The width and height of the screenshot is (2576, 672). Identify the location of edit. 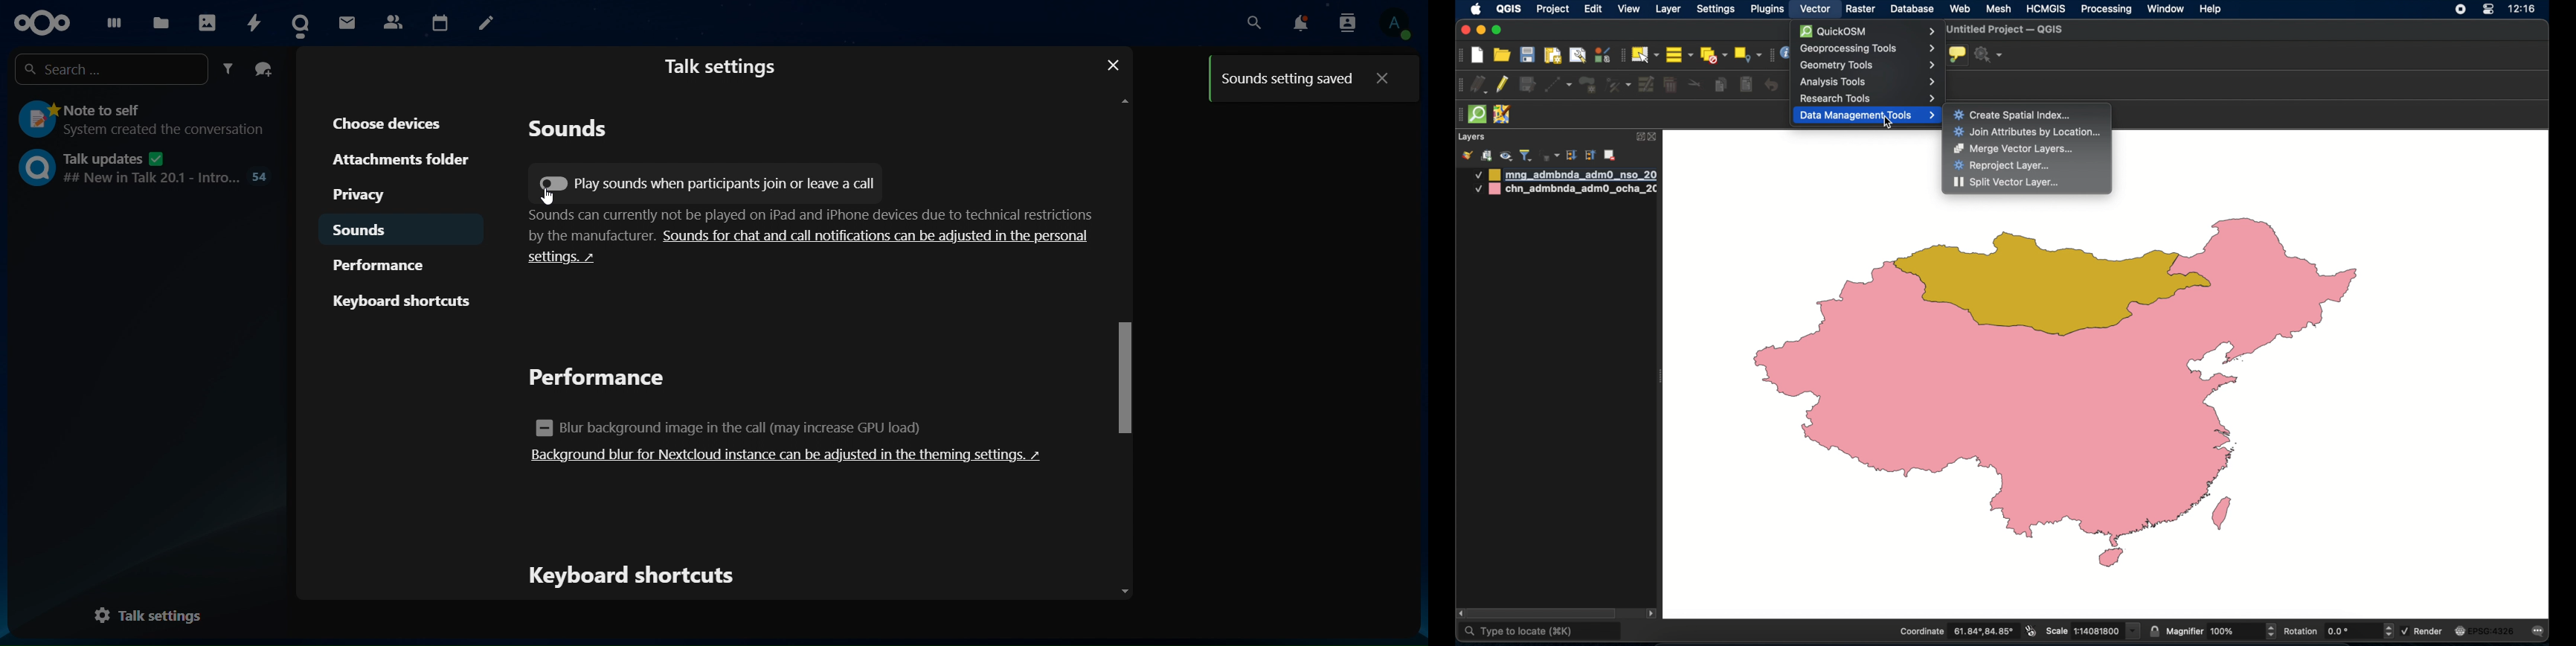
(1593, 10).